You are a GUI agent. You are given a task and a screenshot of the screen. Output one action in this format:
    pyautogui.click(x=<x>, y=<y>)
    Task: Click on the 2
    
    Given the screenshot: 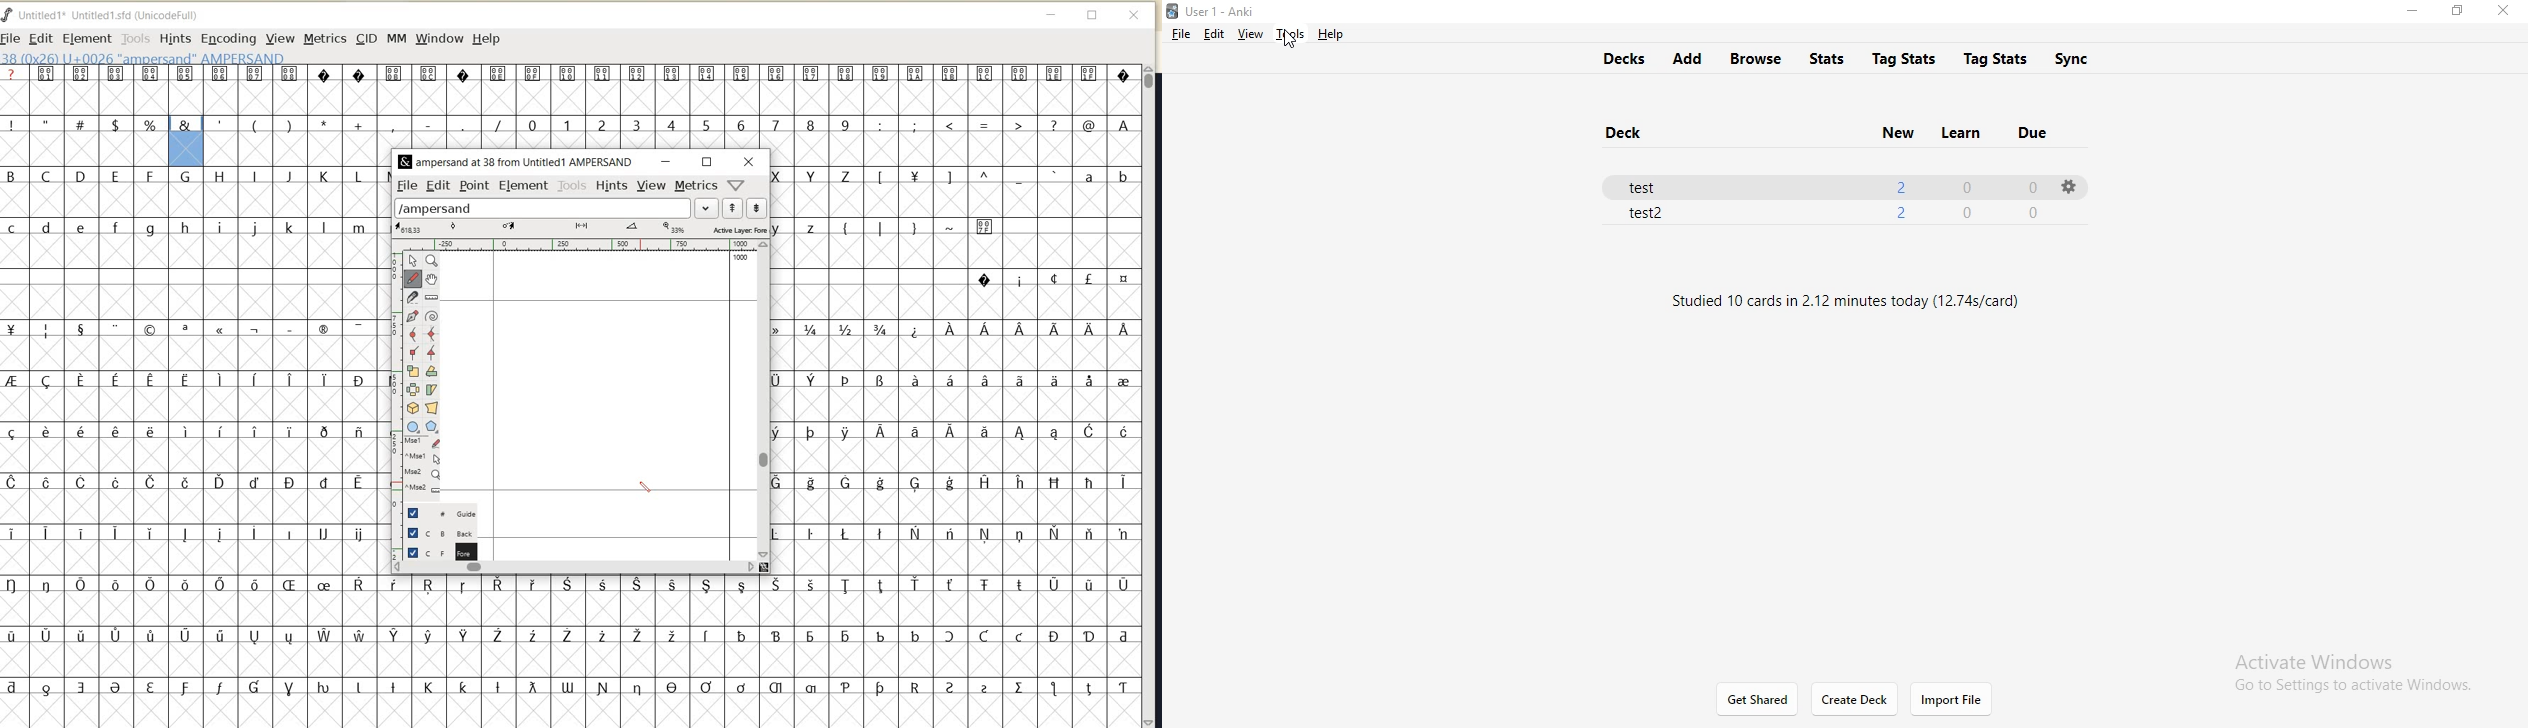 What is the action you would take?
    pyautogui.click(x=1900, y=210)
    